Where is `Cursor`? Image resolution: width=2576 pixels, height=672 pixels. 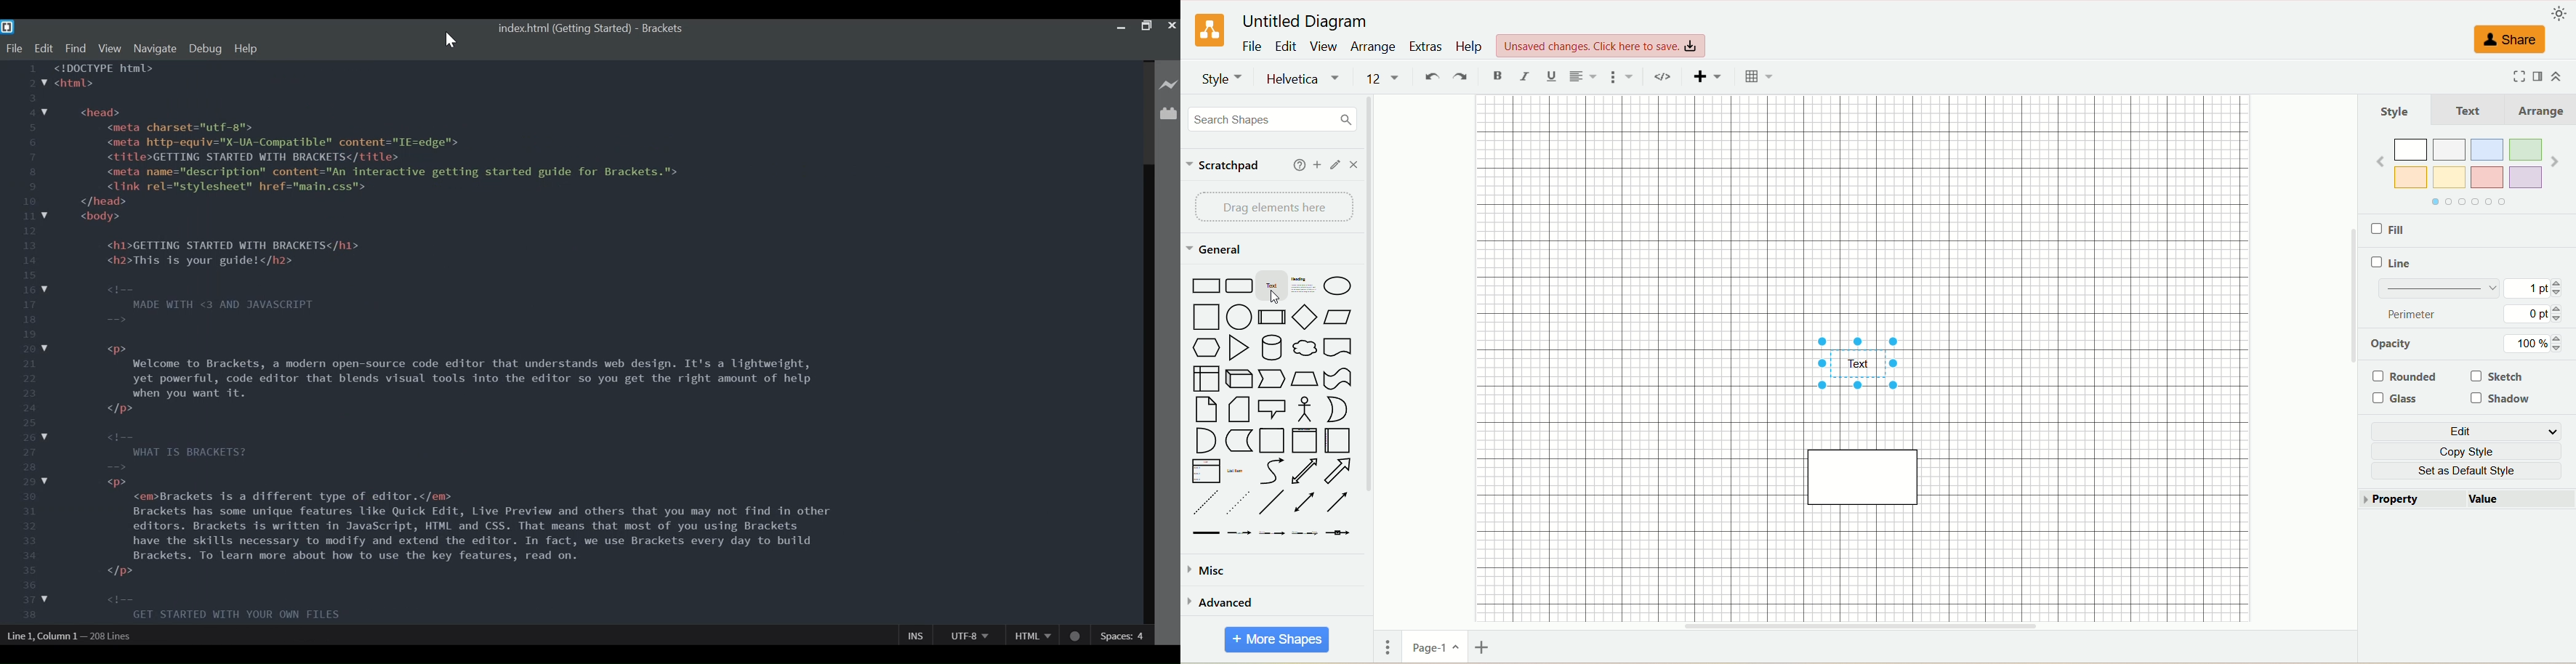
Cursor is located at coordinates (1281, 297).